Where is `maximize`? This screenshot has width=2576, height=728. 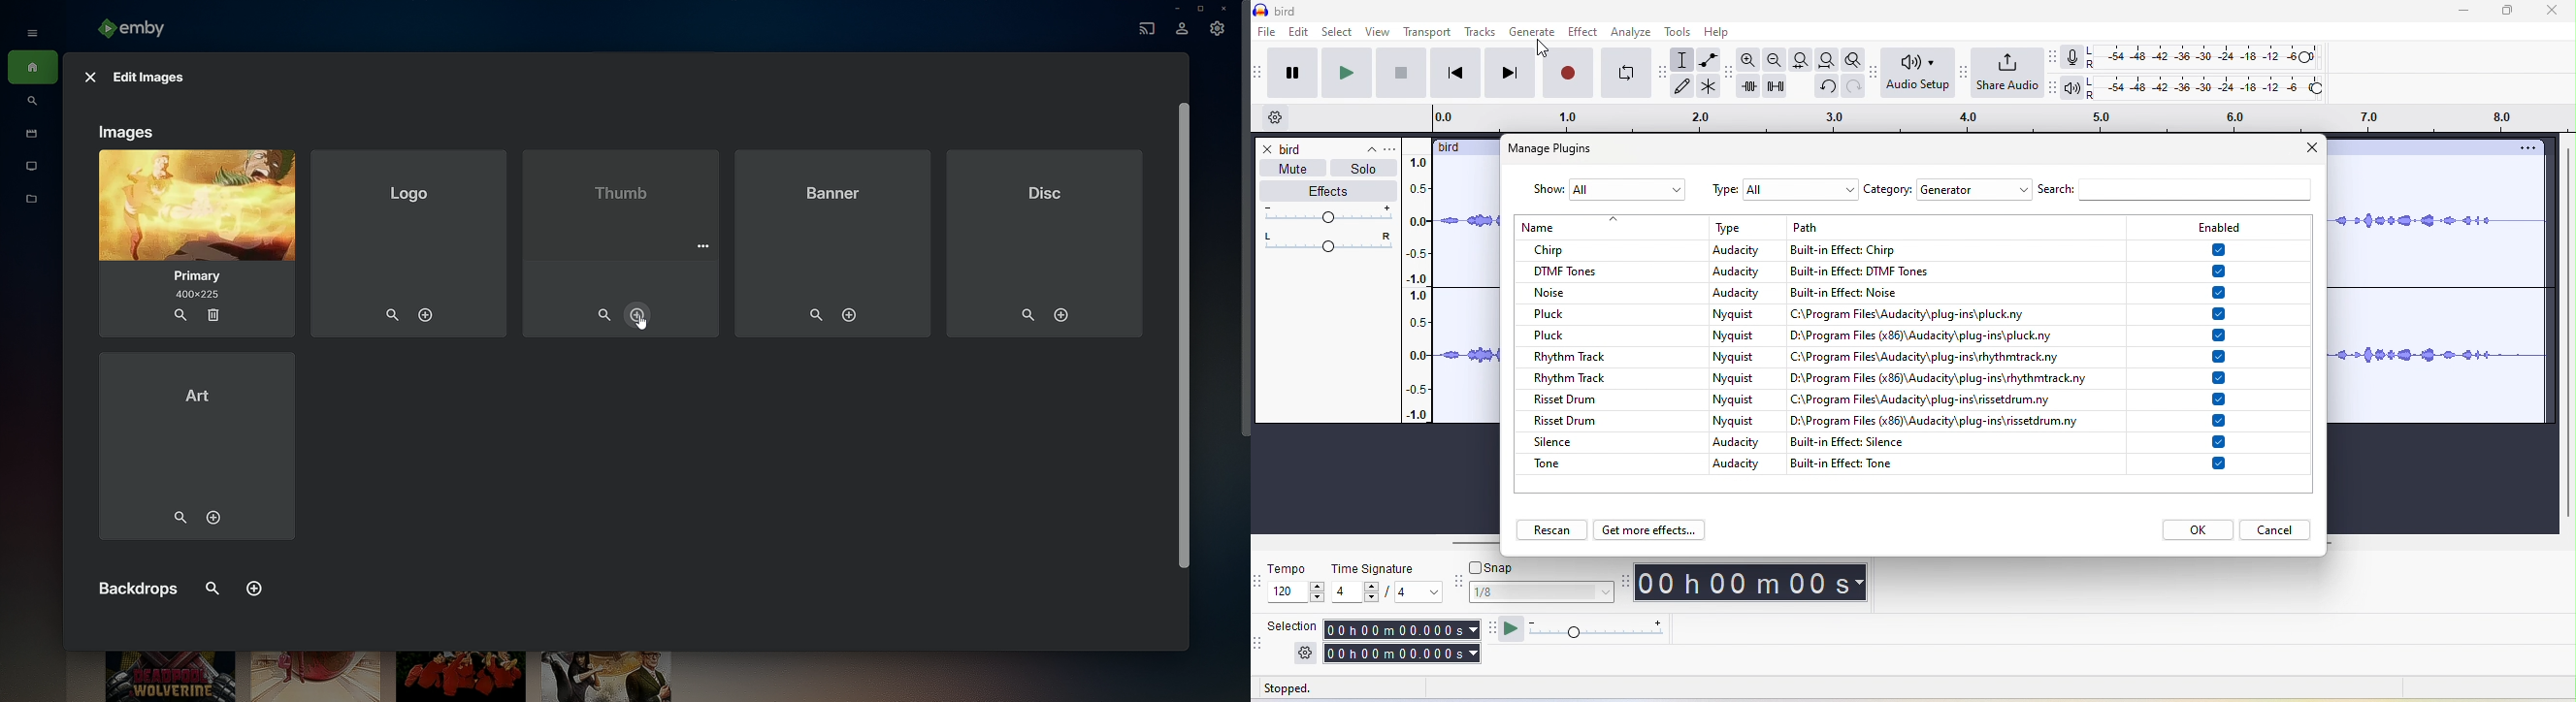 maximize is located at coordinates (2504, 13).